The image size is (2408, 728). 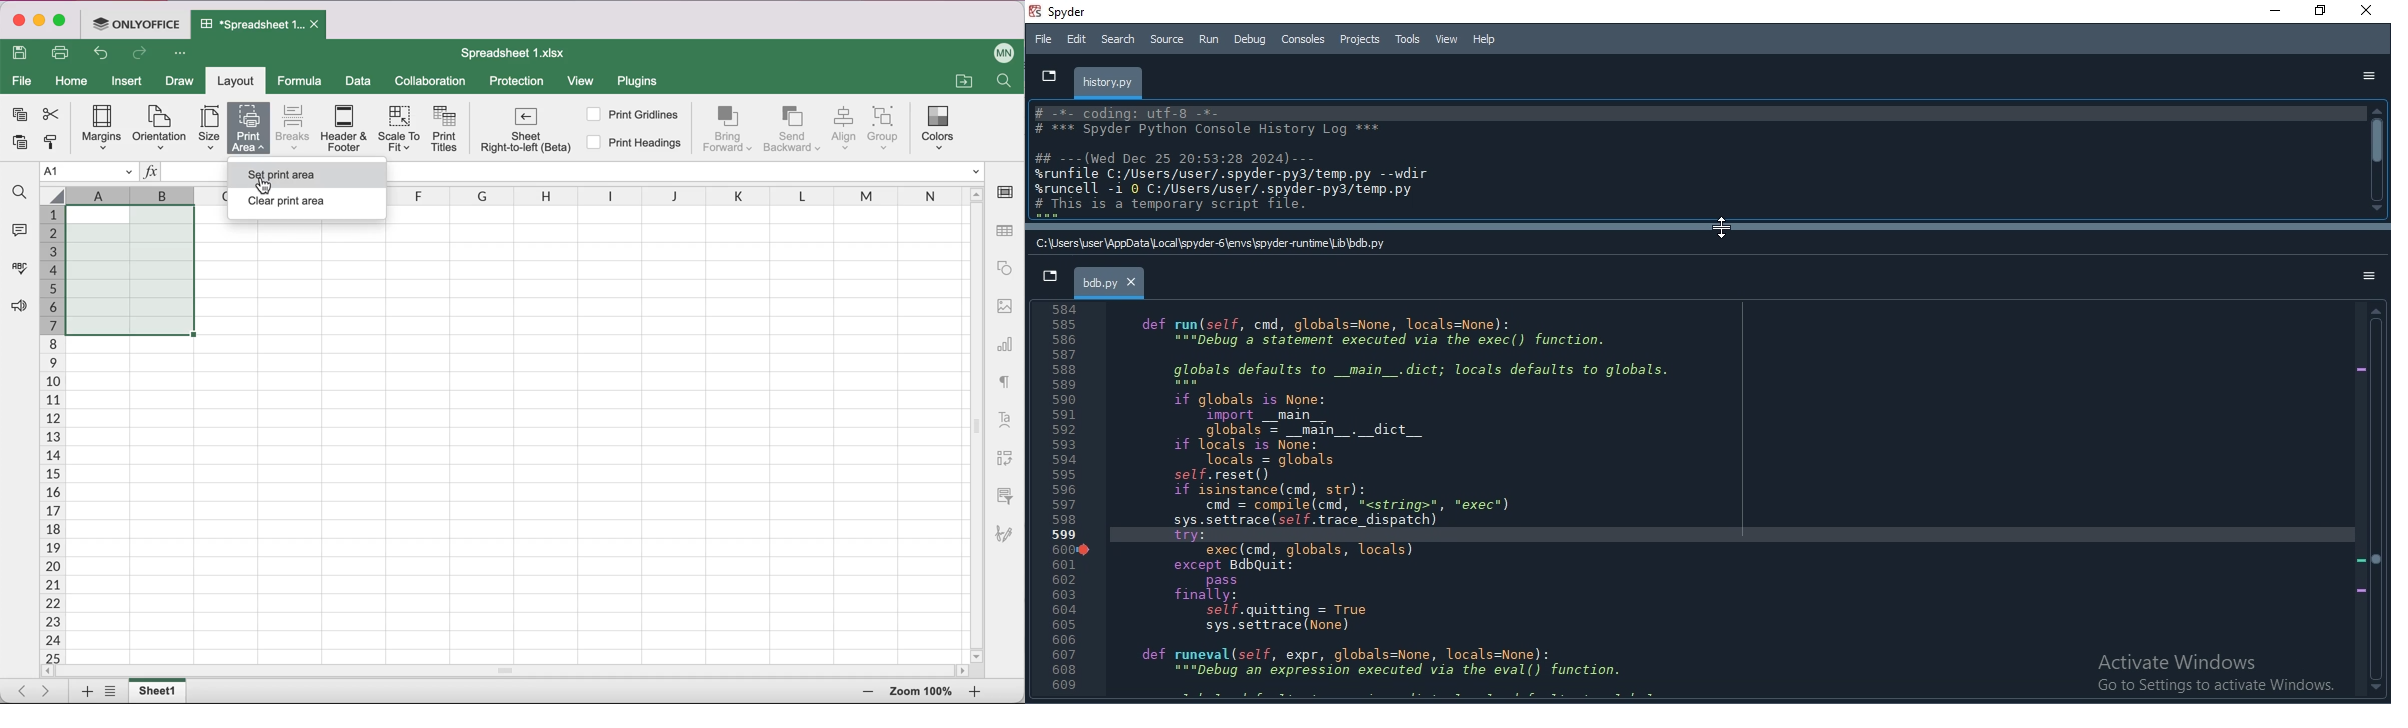 I want to click on serial number, so click(x=1060, y=499).